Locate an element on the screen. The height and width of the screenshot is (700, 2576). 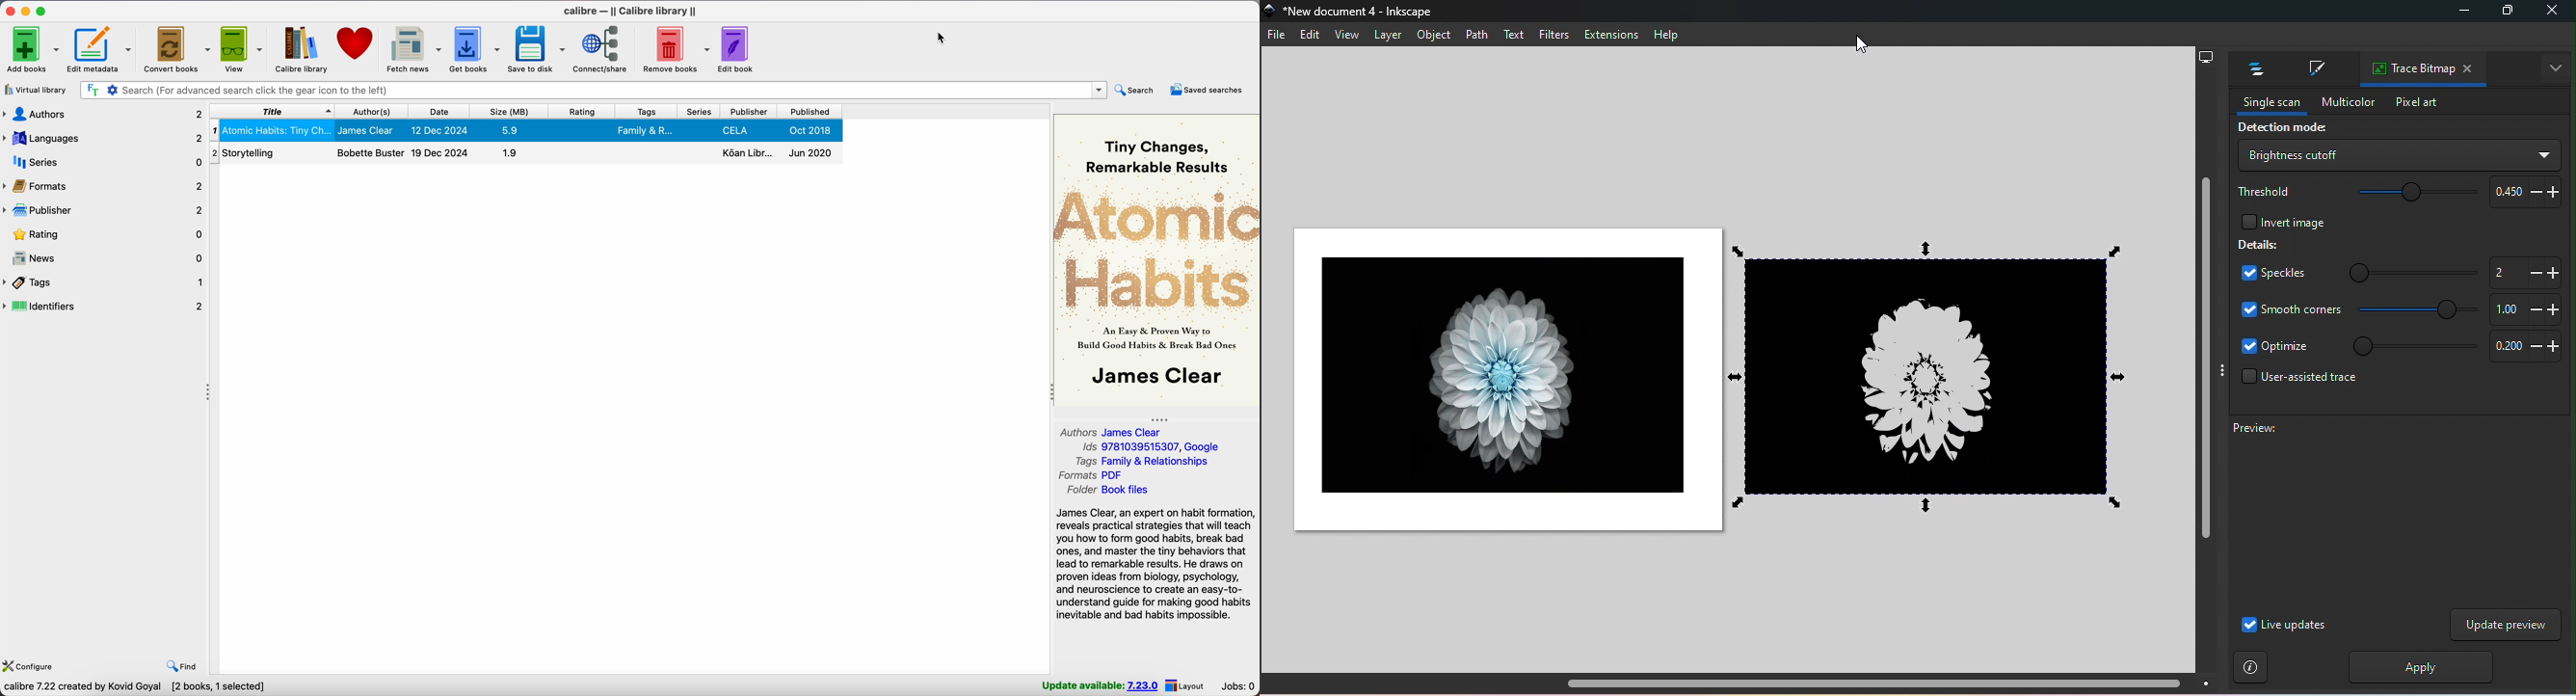
Detection mode is located at coordinates (2279, 129).